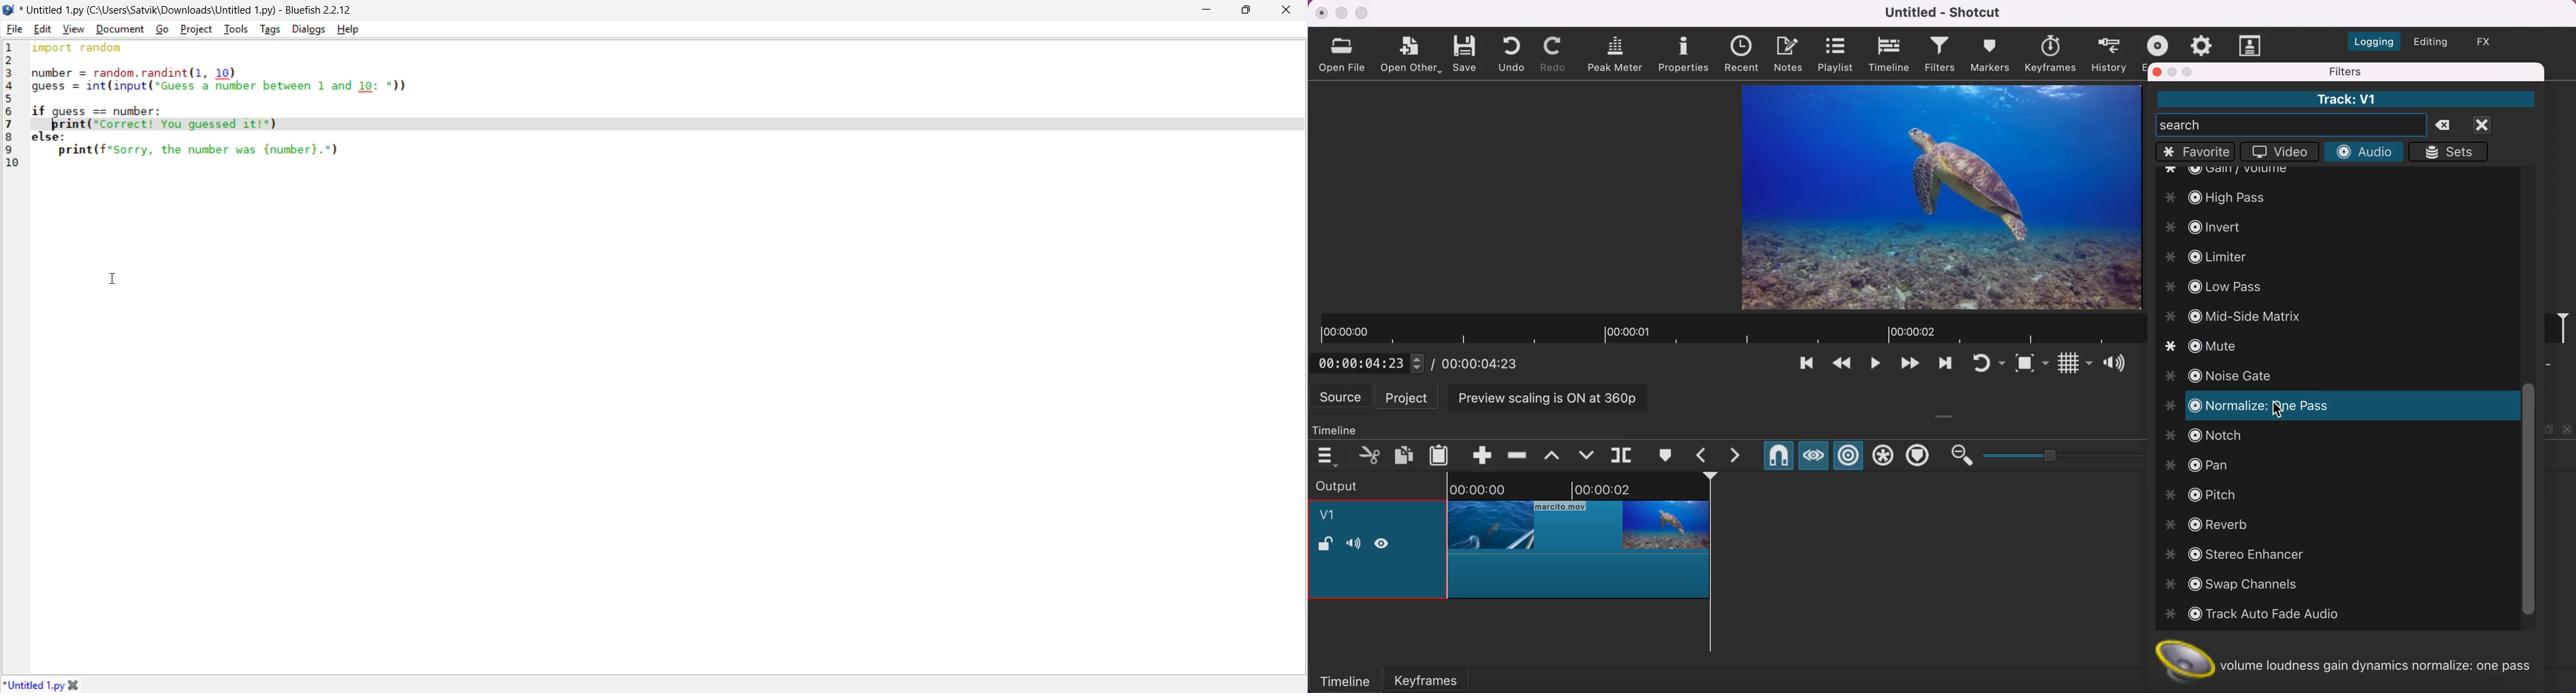 The width and height of the screenshot is (2576, 700). Describe the element at coordinates (1685, 53) in the screenshot. I see `properties` at that location.